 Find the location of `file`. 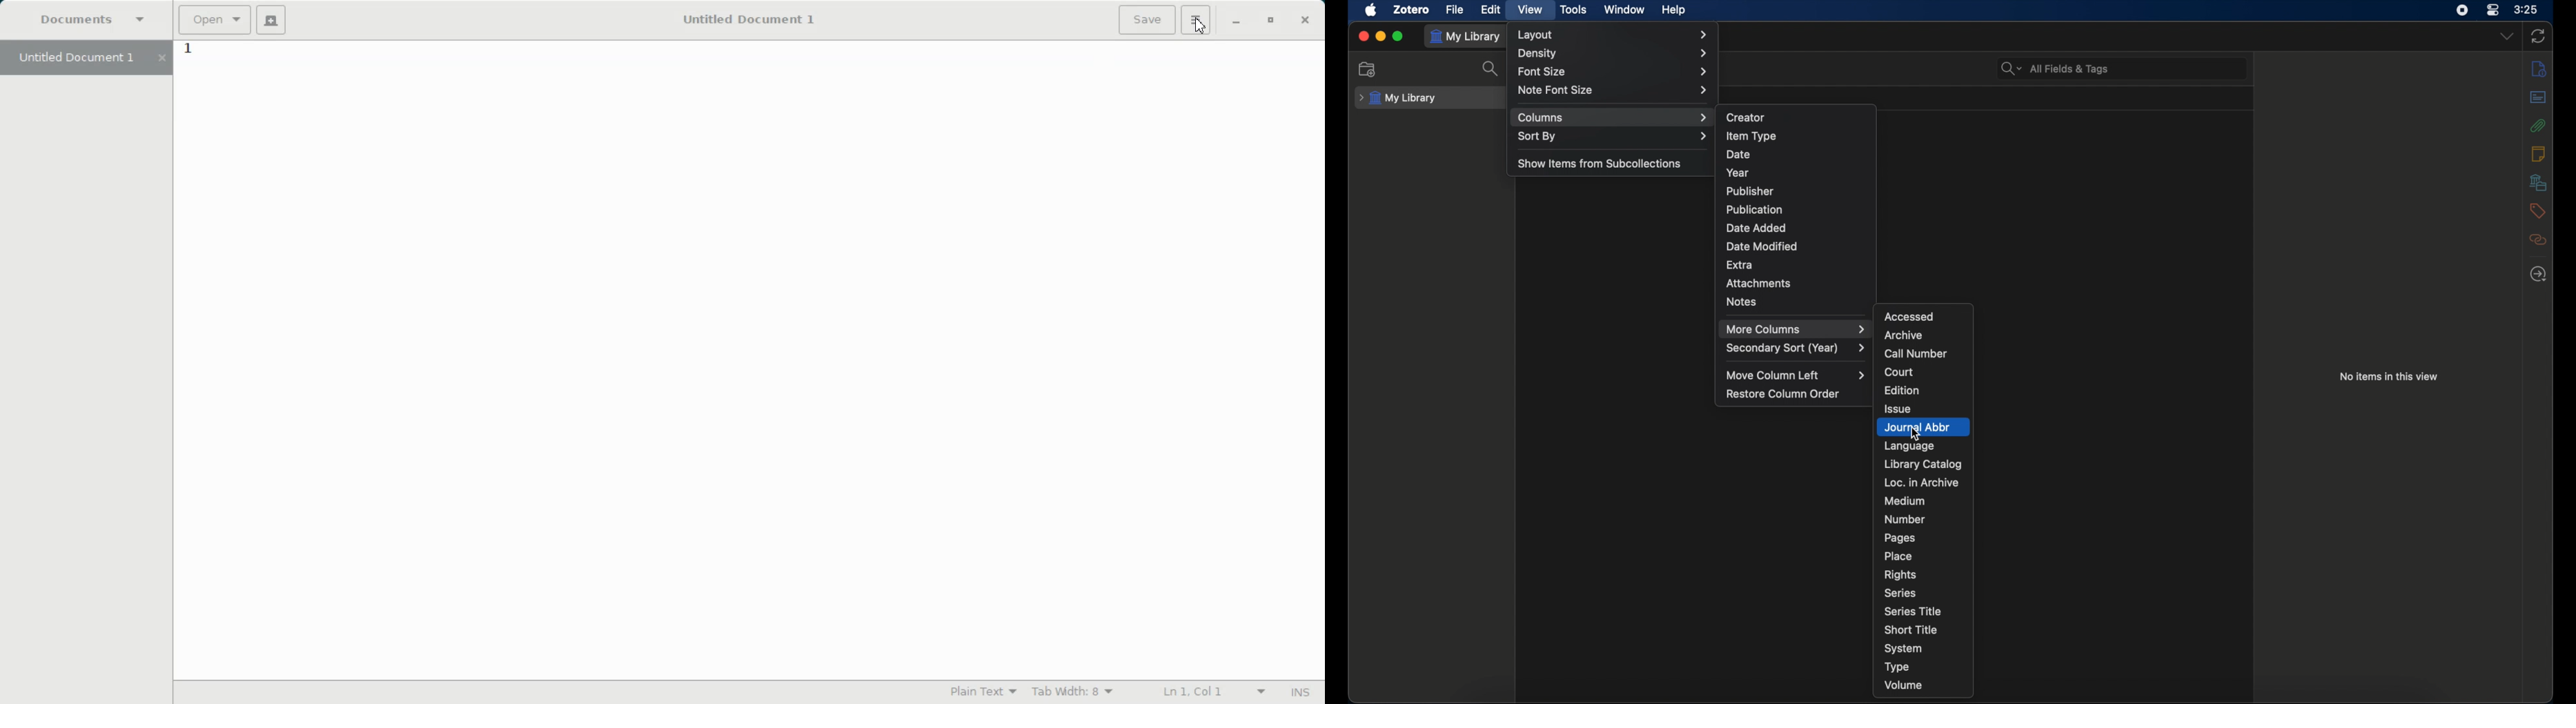

file is located at coordinates (1455, 9).